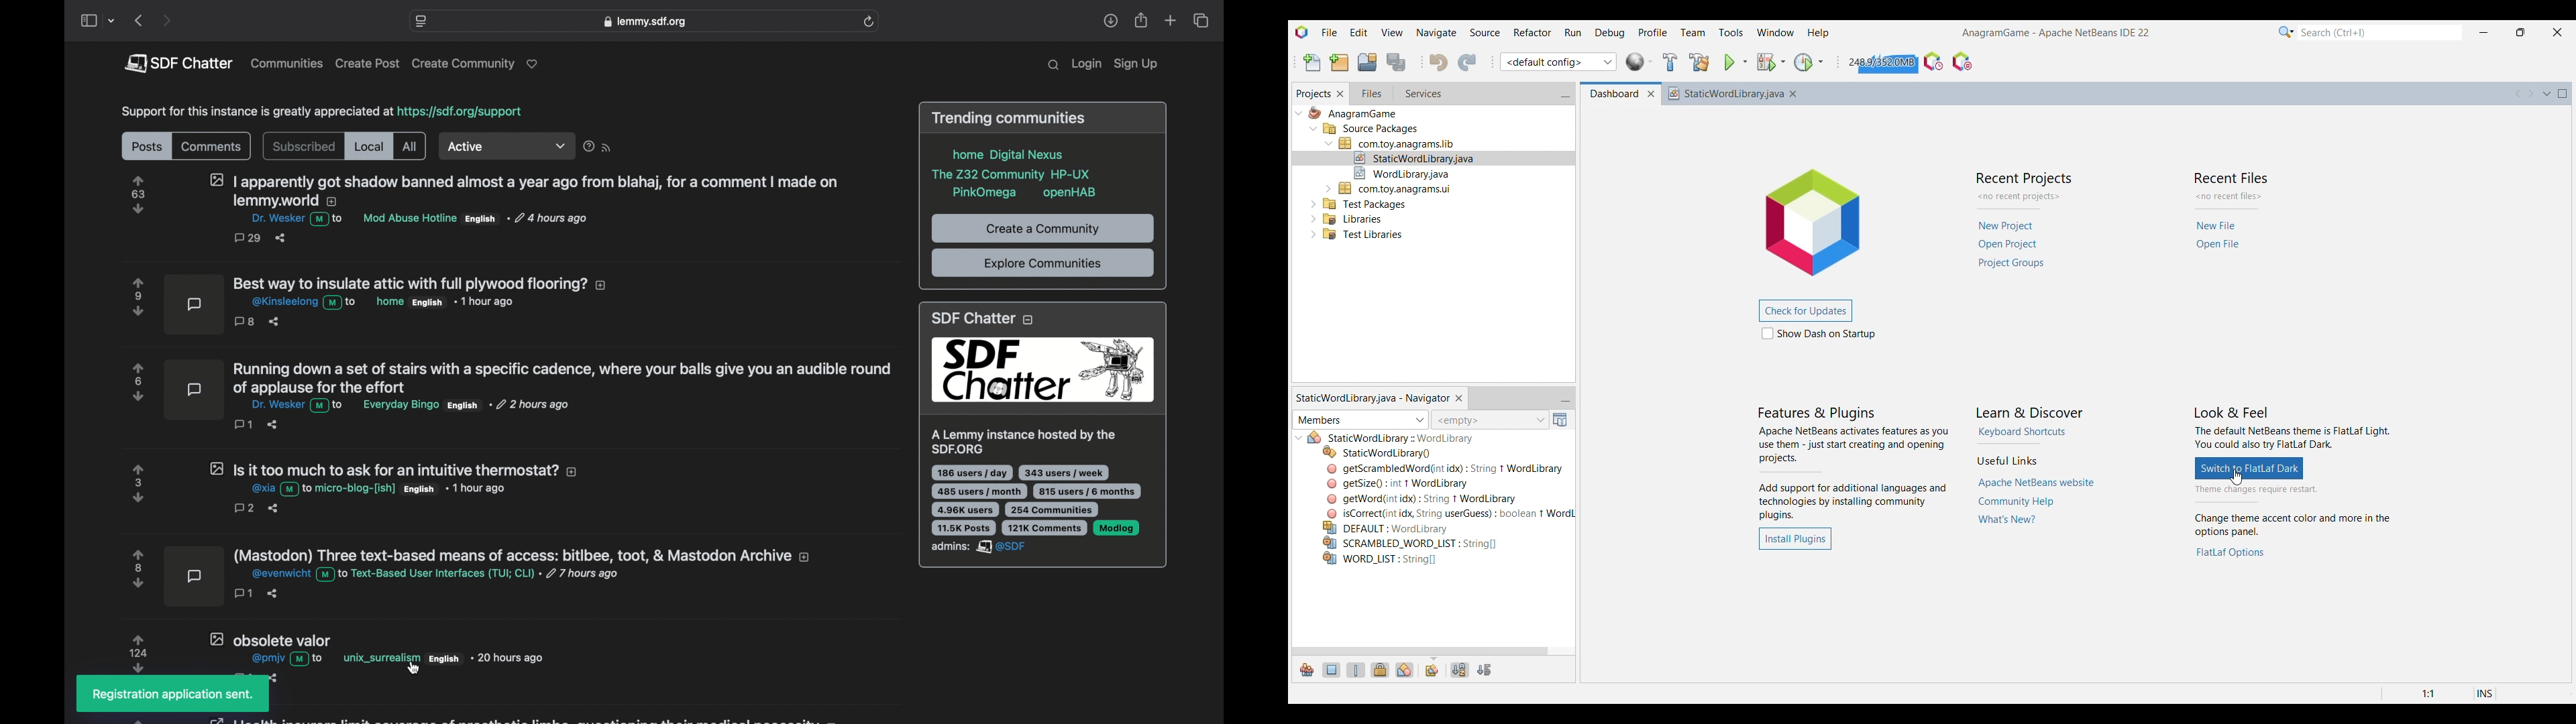 This screenshot has width=2576, height=728. Describe the element at coordinates (1352, 115) in the screenshot. I see `` at that location.